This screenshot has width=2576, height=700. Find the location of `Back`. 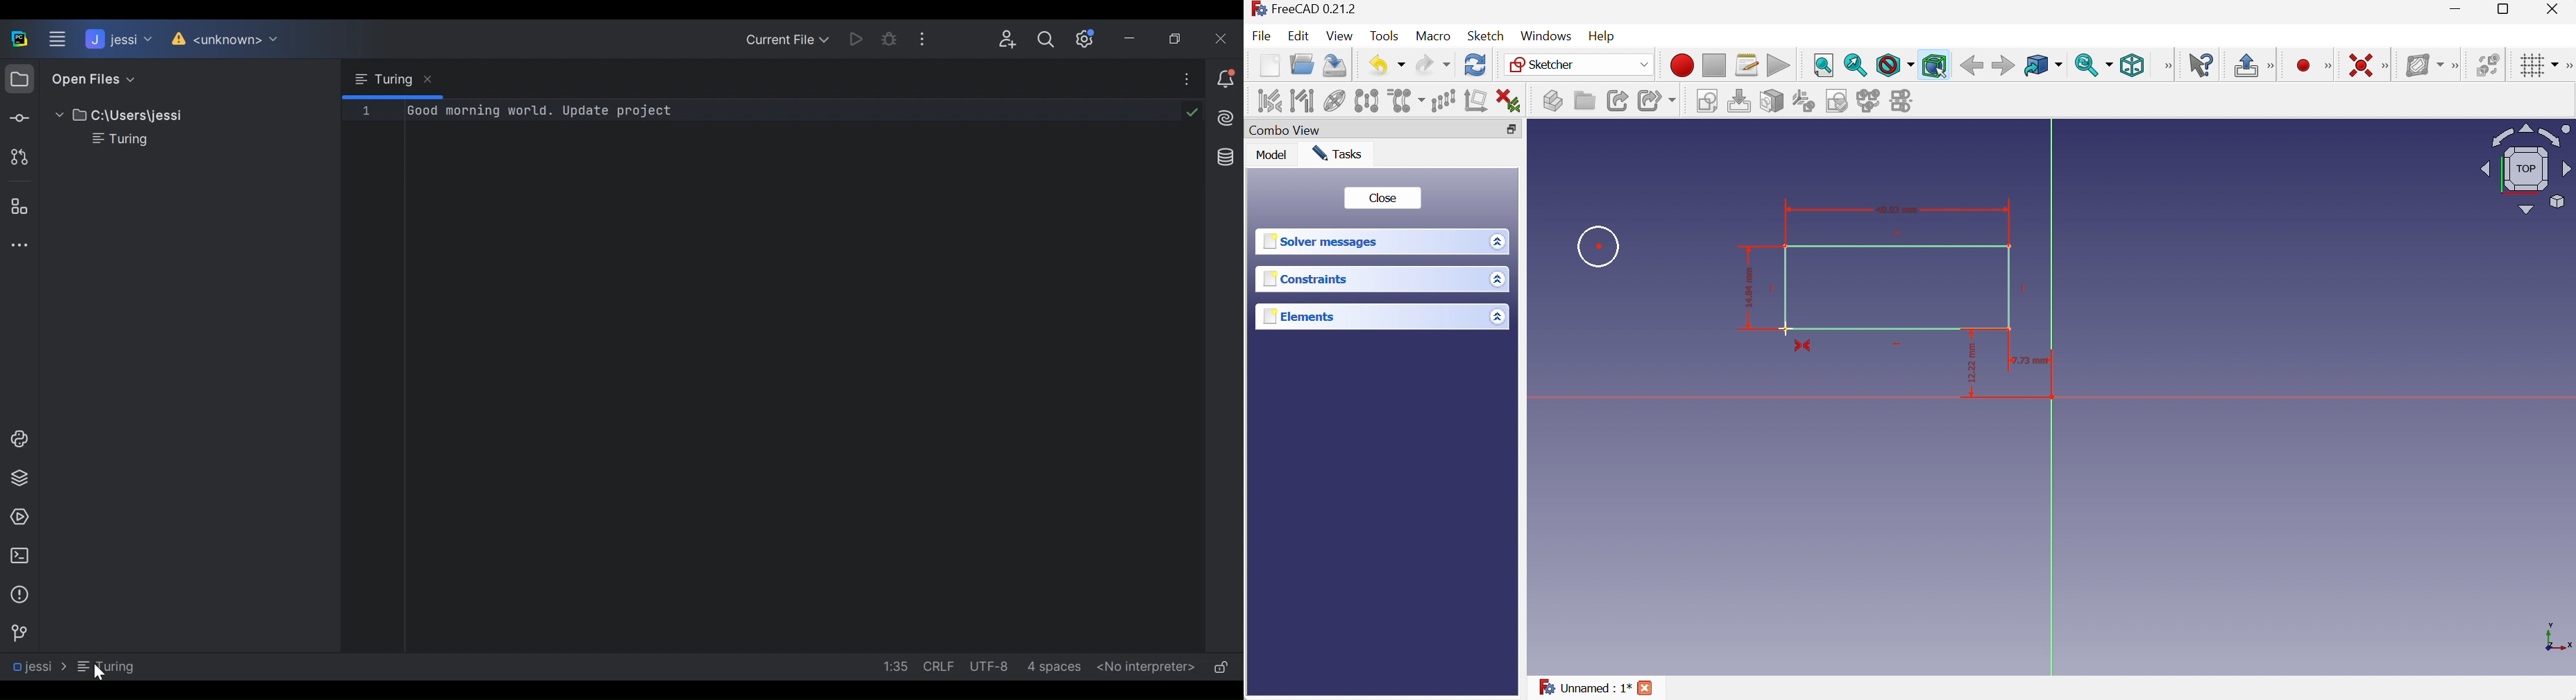

Back is located at coordinates (1971, 66).